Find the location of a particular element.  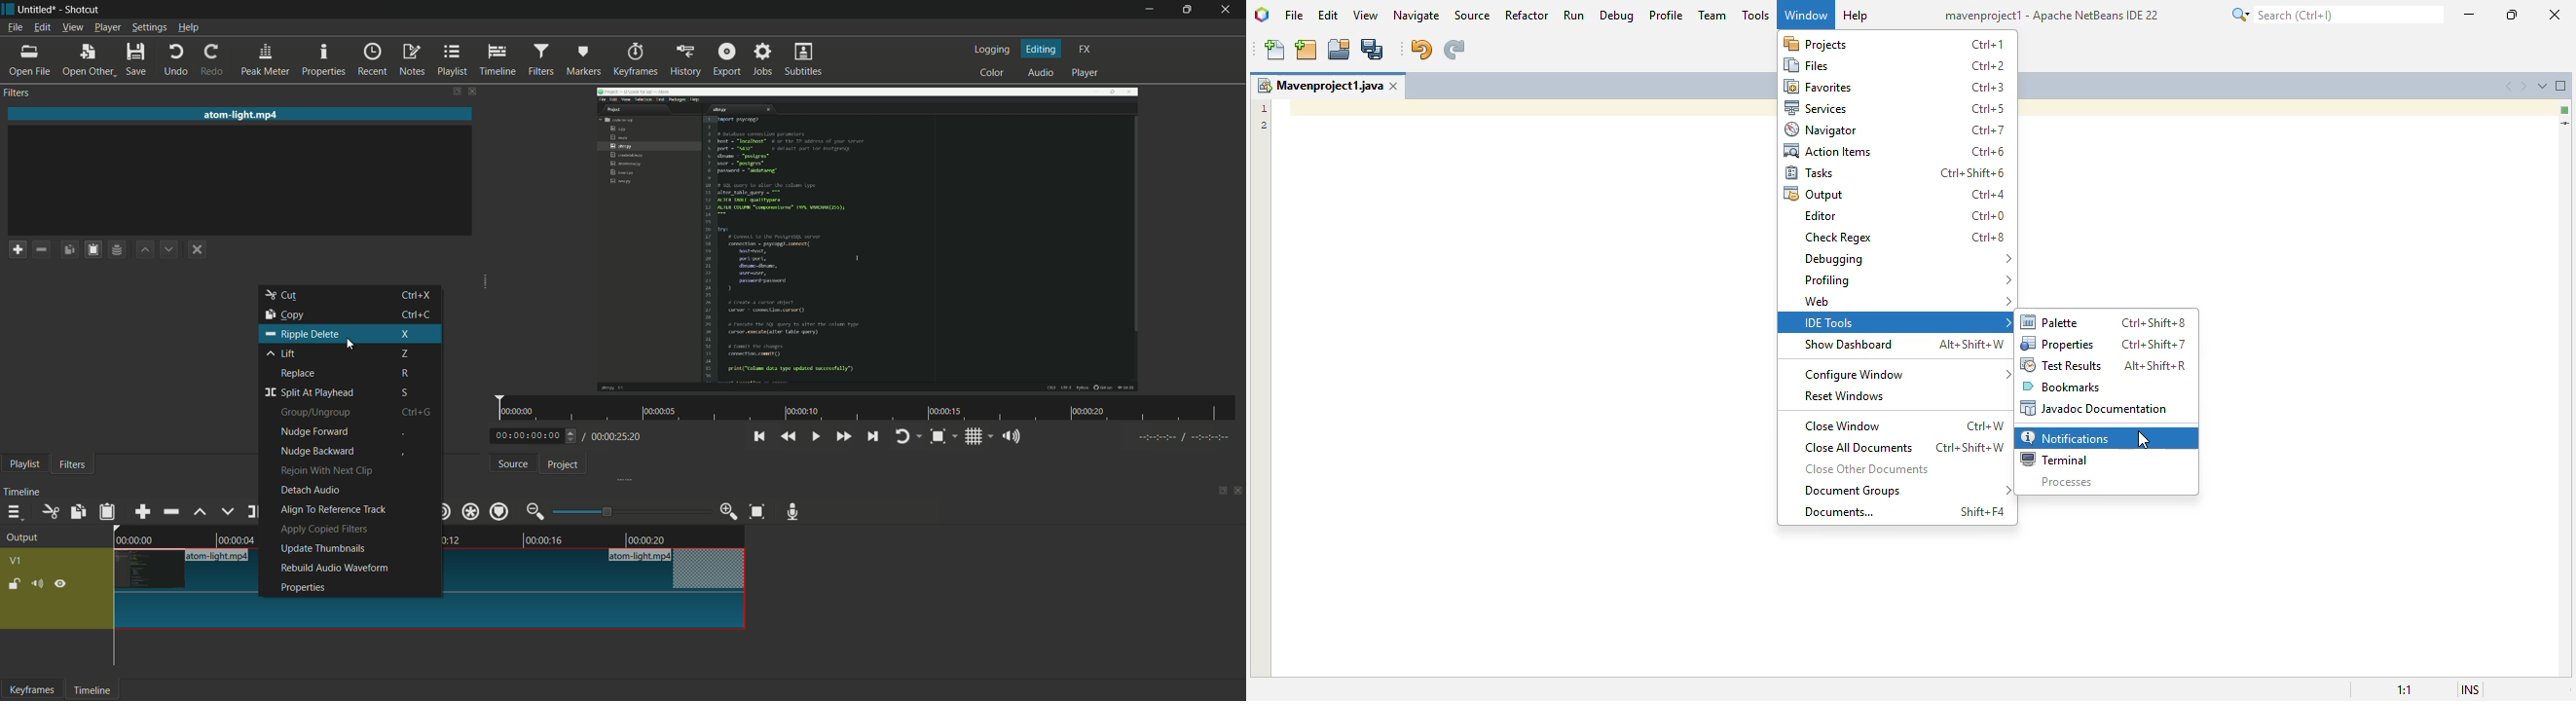

filters is located at coordinates (542, 59).